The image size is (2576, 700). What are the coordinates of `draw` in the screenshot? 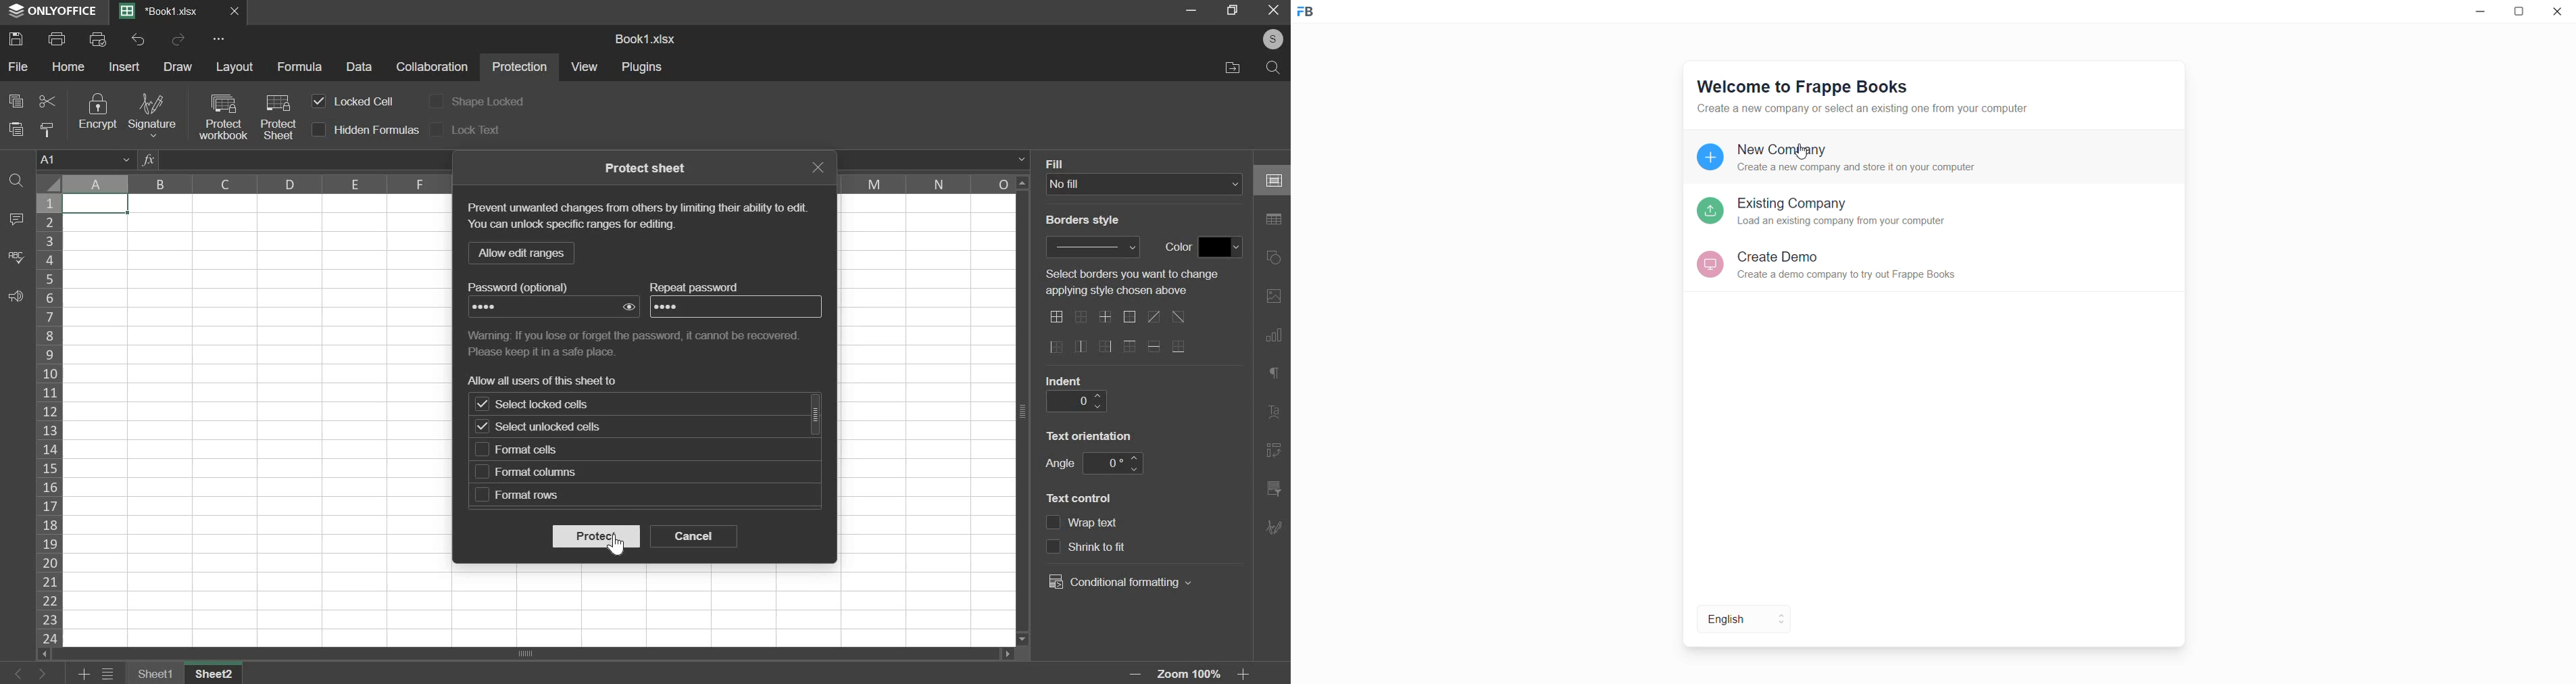 It's located at (178, 66).